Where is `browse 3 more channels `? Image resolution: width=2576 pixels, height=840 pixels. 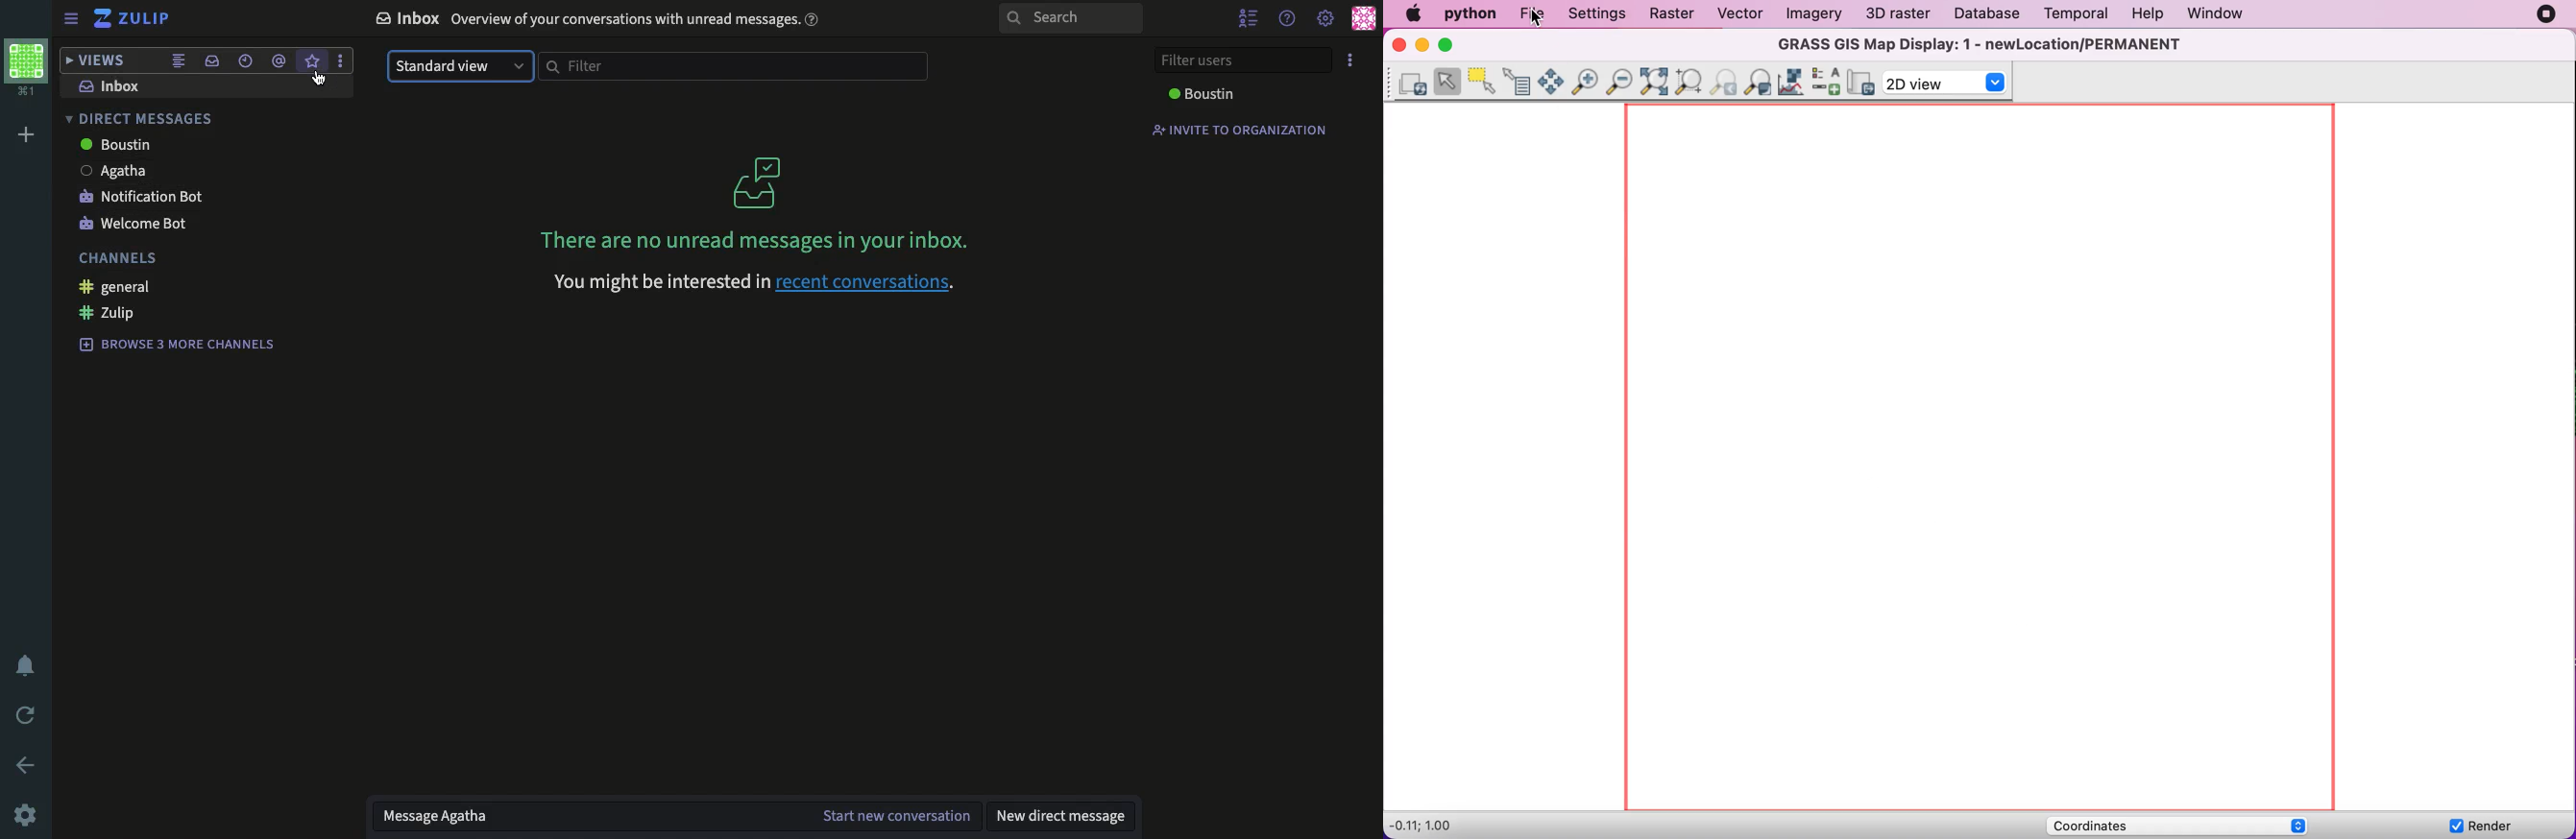
browse 3 more channels  is located at coordinates (172, 345).